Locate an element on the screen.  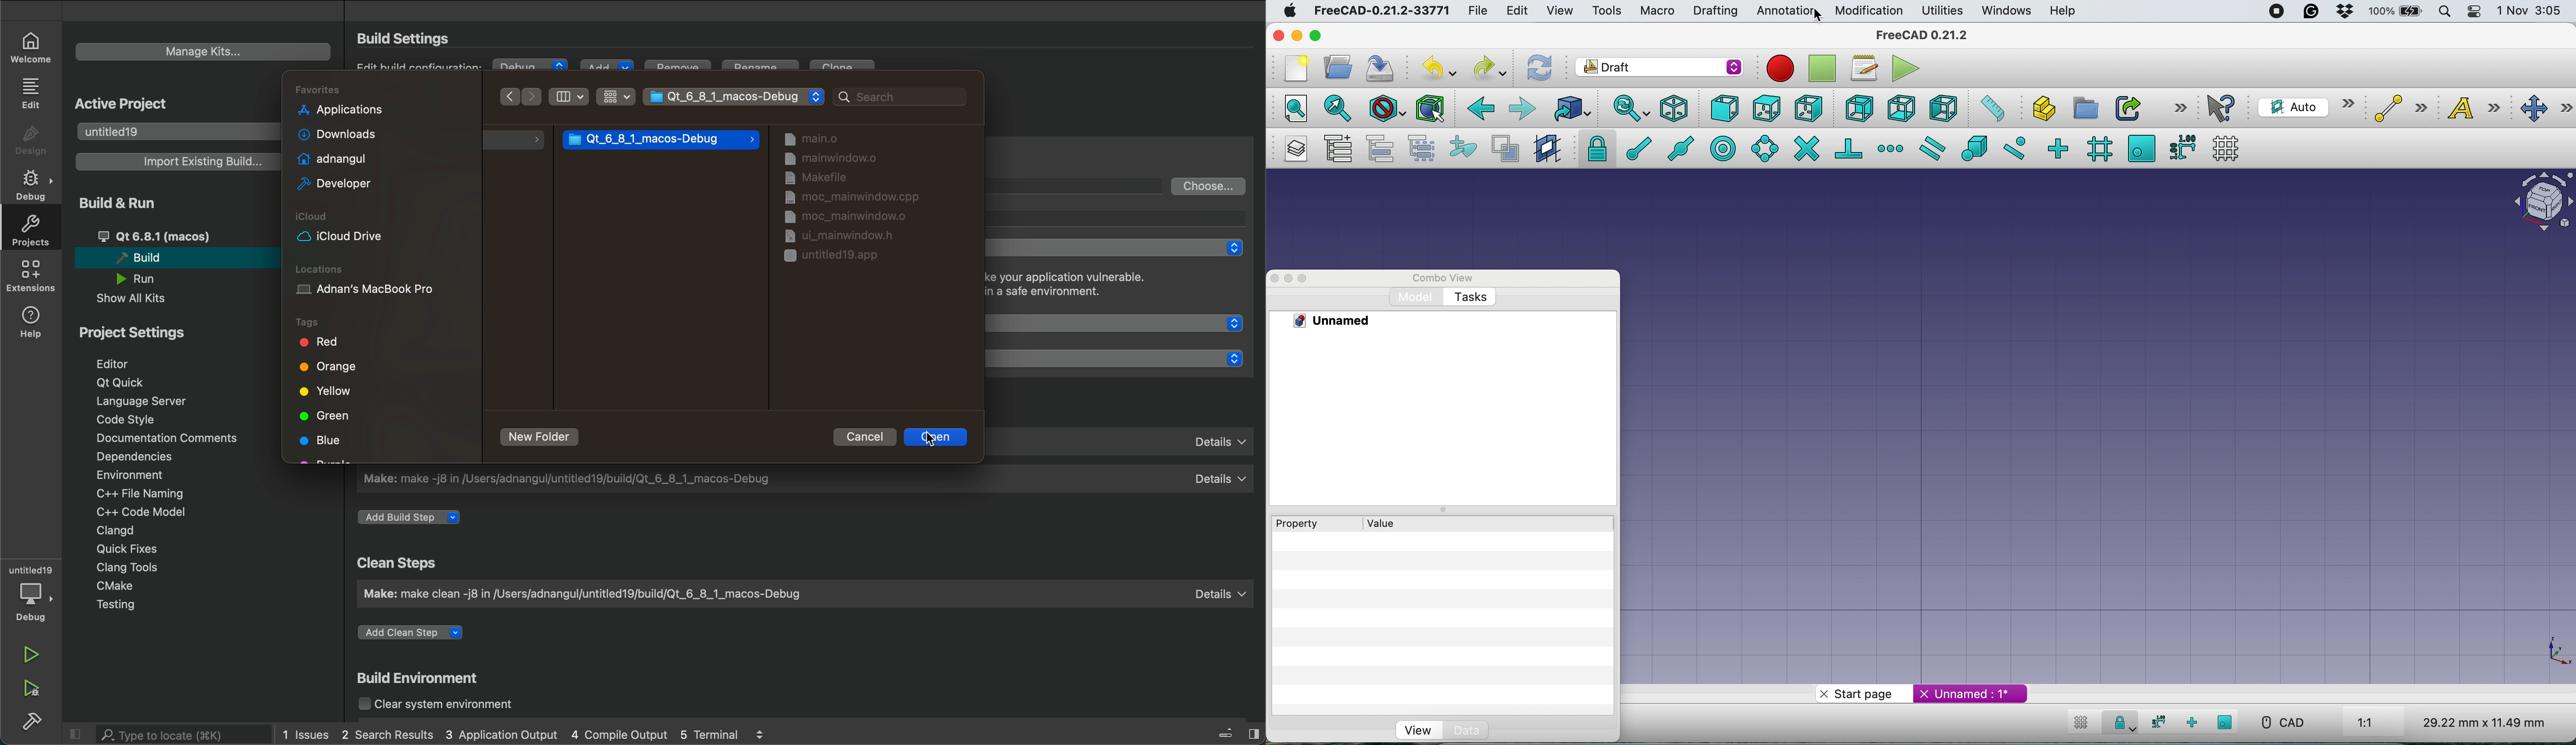
moc mainwindow is located at coordinates (835, 216).